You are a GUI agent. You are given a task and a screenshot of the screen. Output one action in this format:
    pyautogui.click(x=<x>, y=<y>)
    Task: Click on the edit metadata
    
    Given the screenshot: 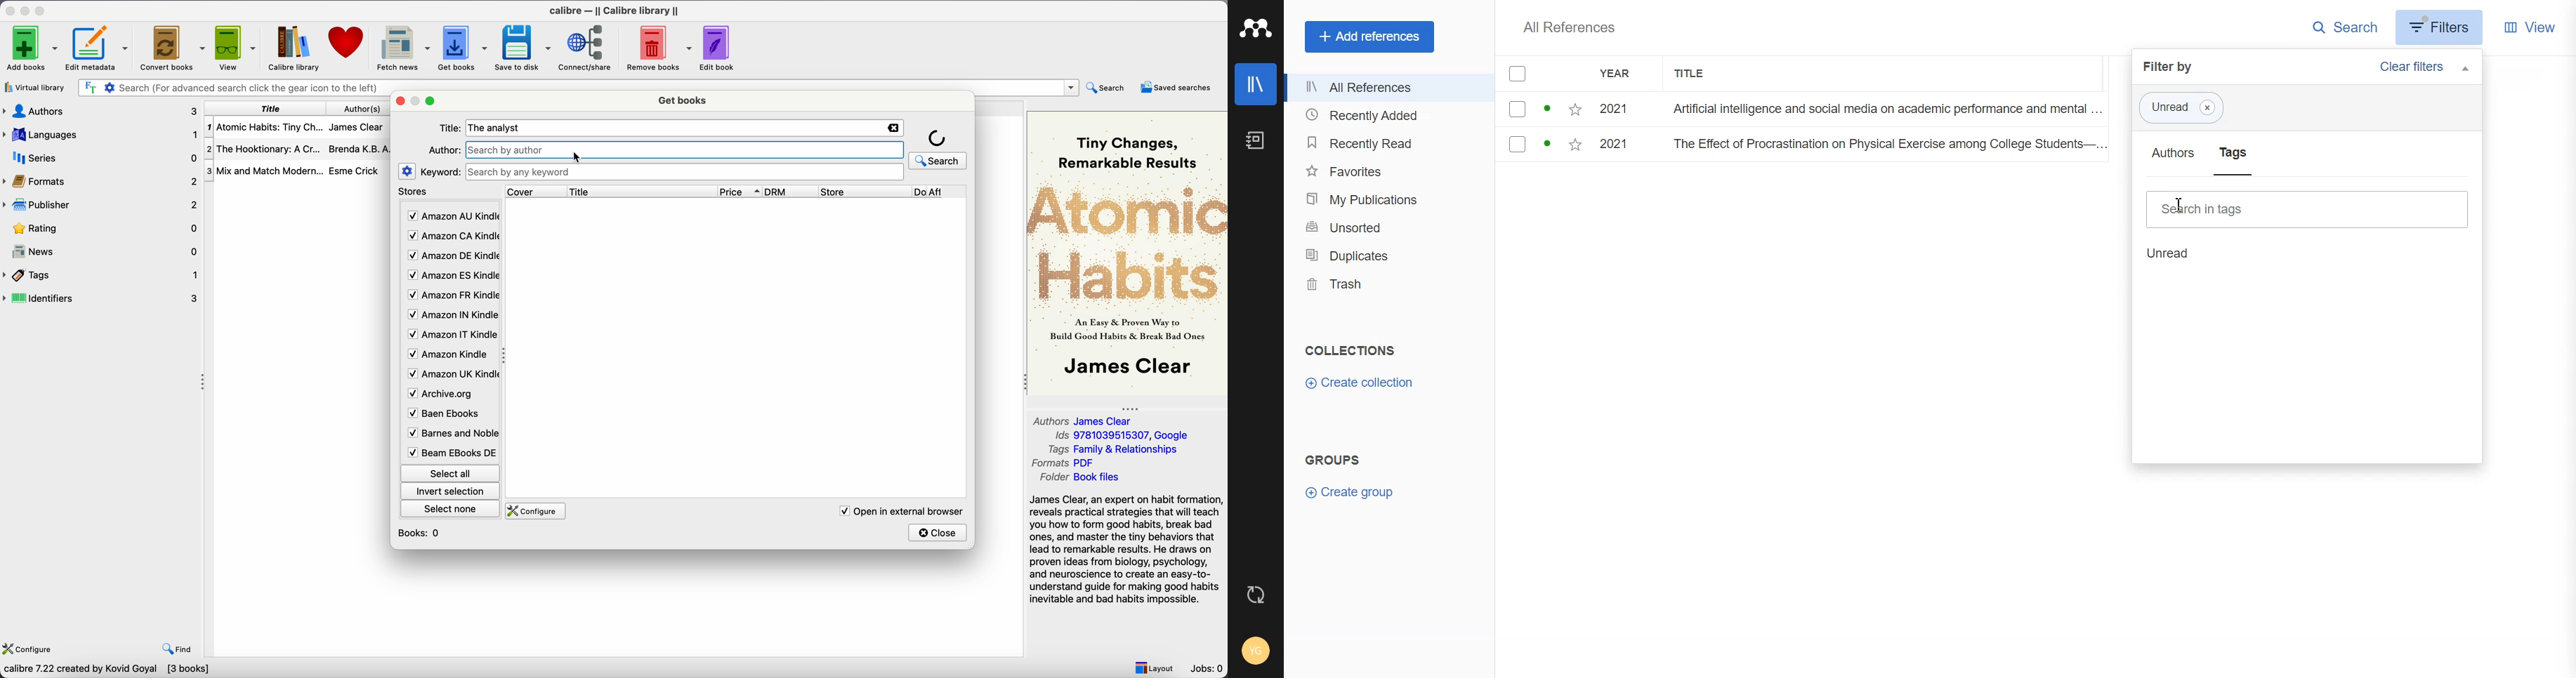 What is the action you would take?
    pyautogui.click(x=98, y=49)
    